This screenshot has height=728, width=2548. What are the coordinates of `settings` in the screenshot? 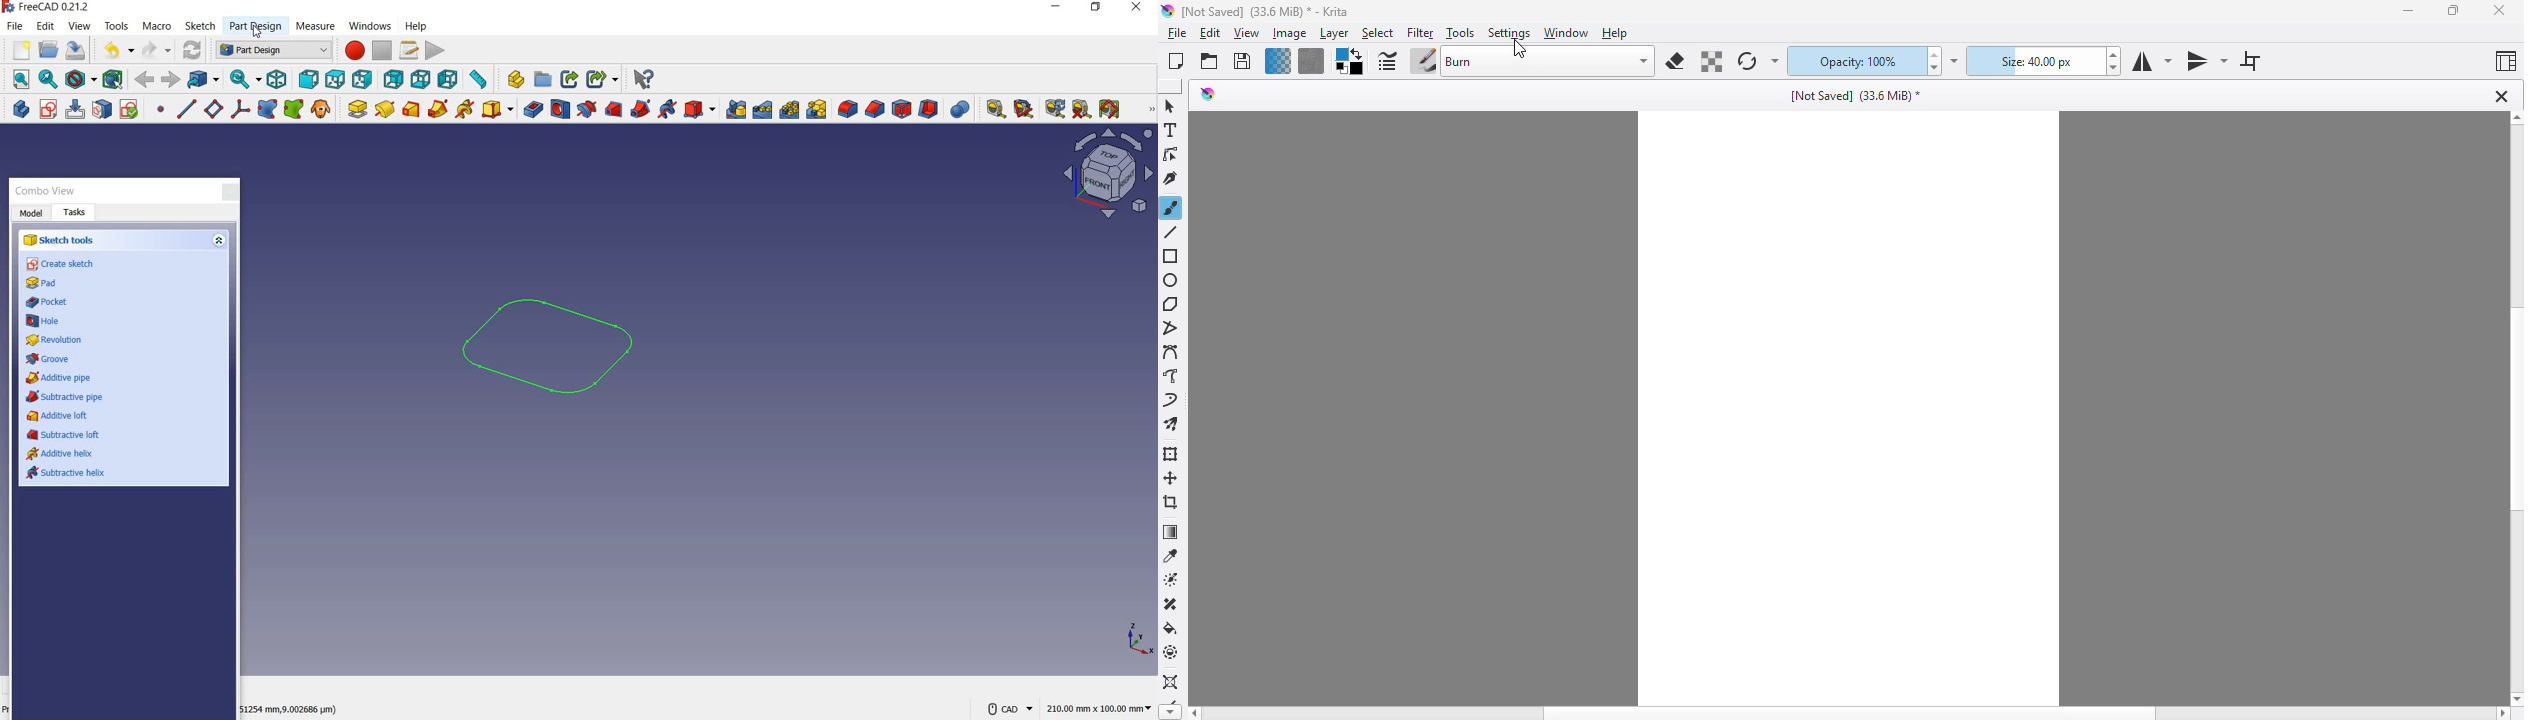 It's located at (1510, 33).